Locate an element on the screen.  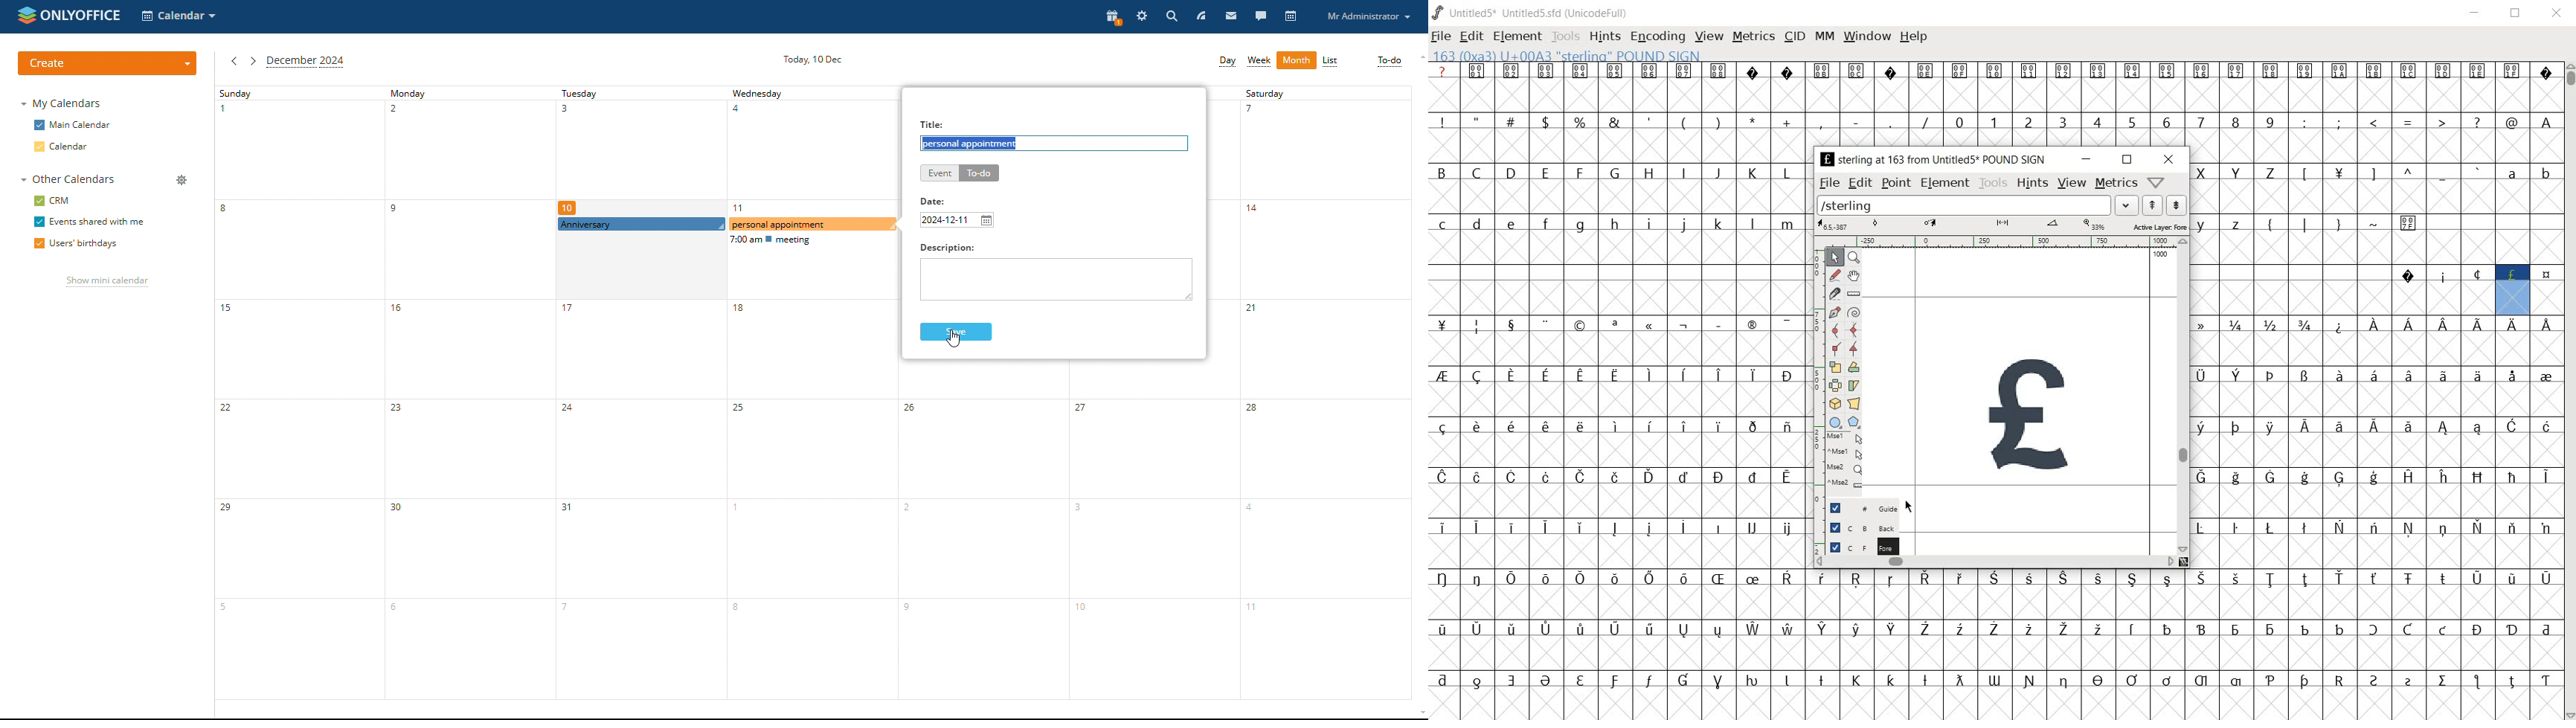
8 is located at coordinates (2235, 123).